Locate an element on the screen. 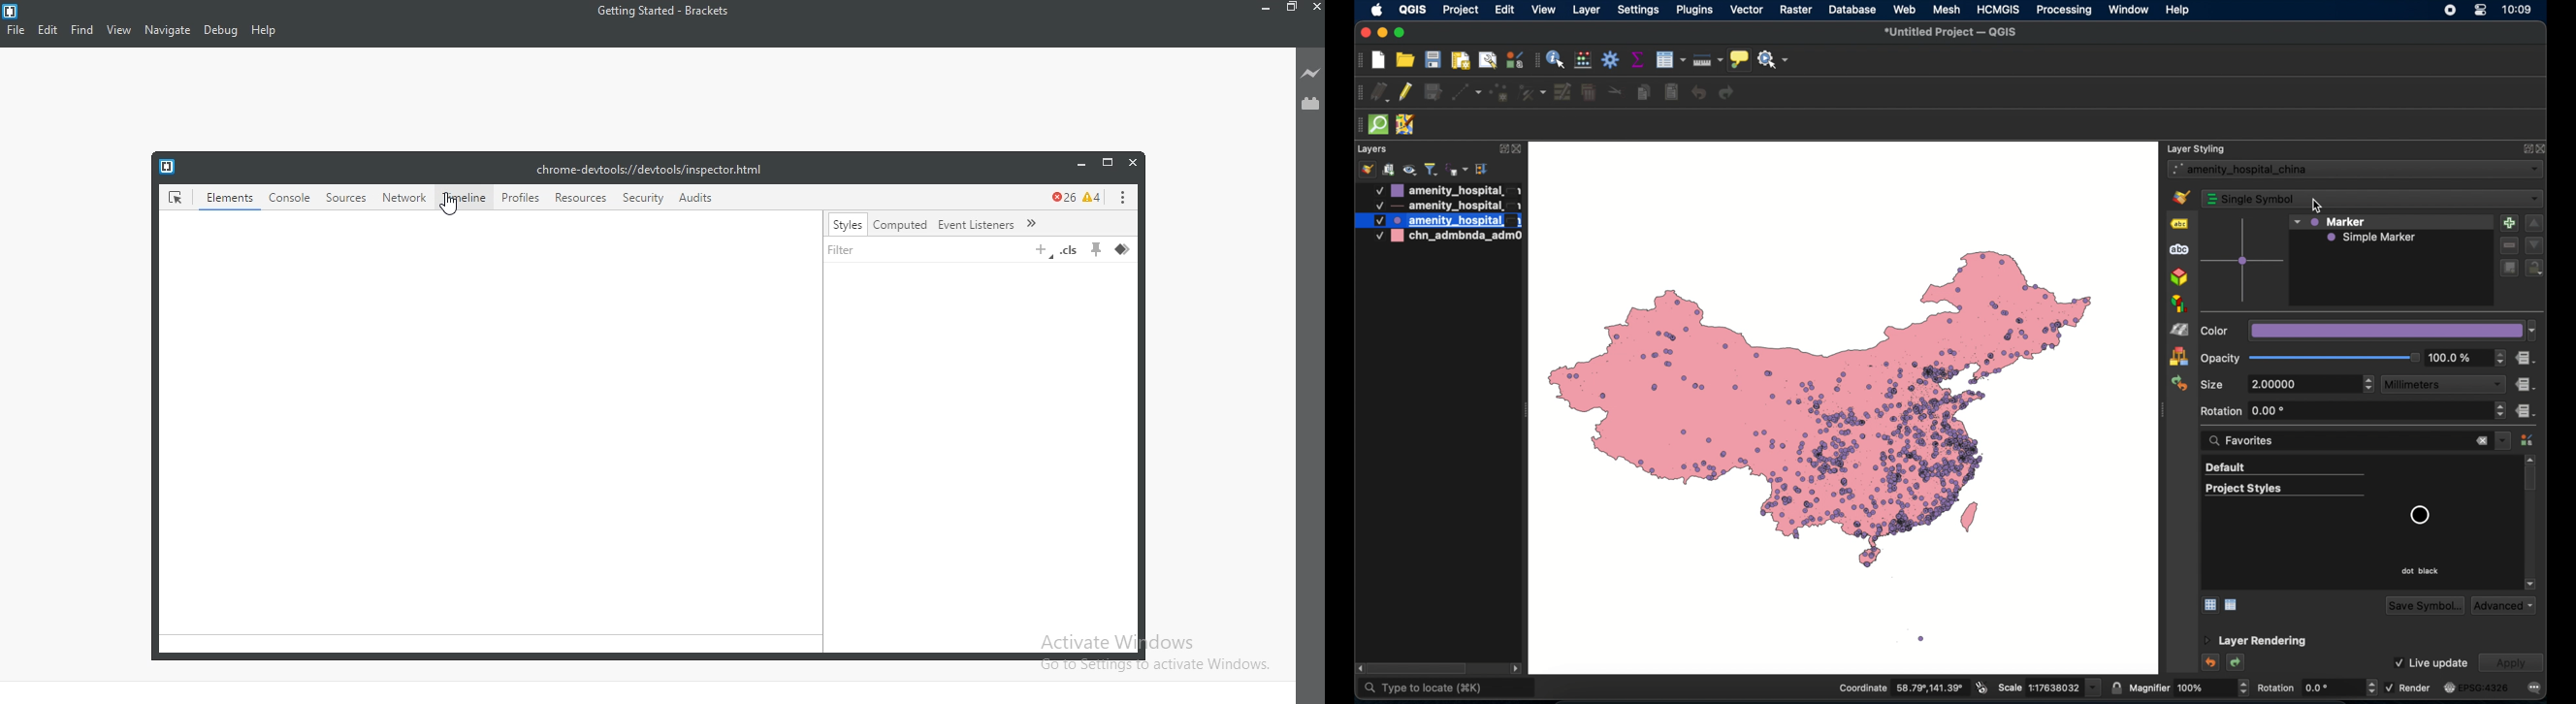  jsom remote is located at coordinates (1408, 126).